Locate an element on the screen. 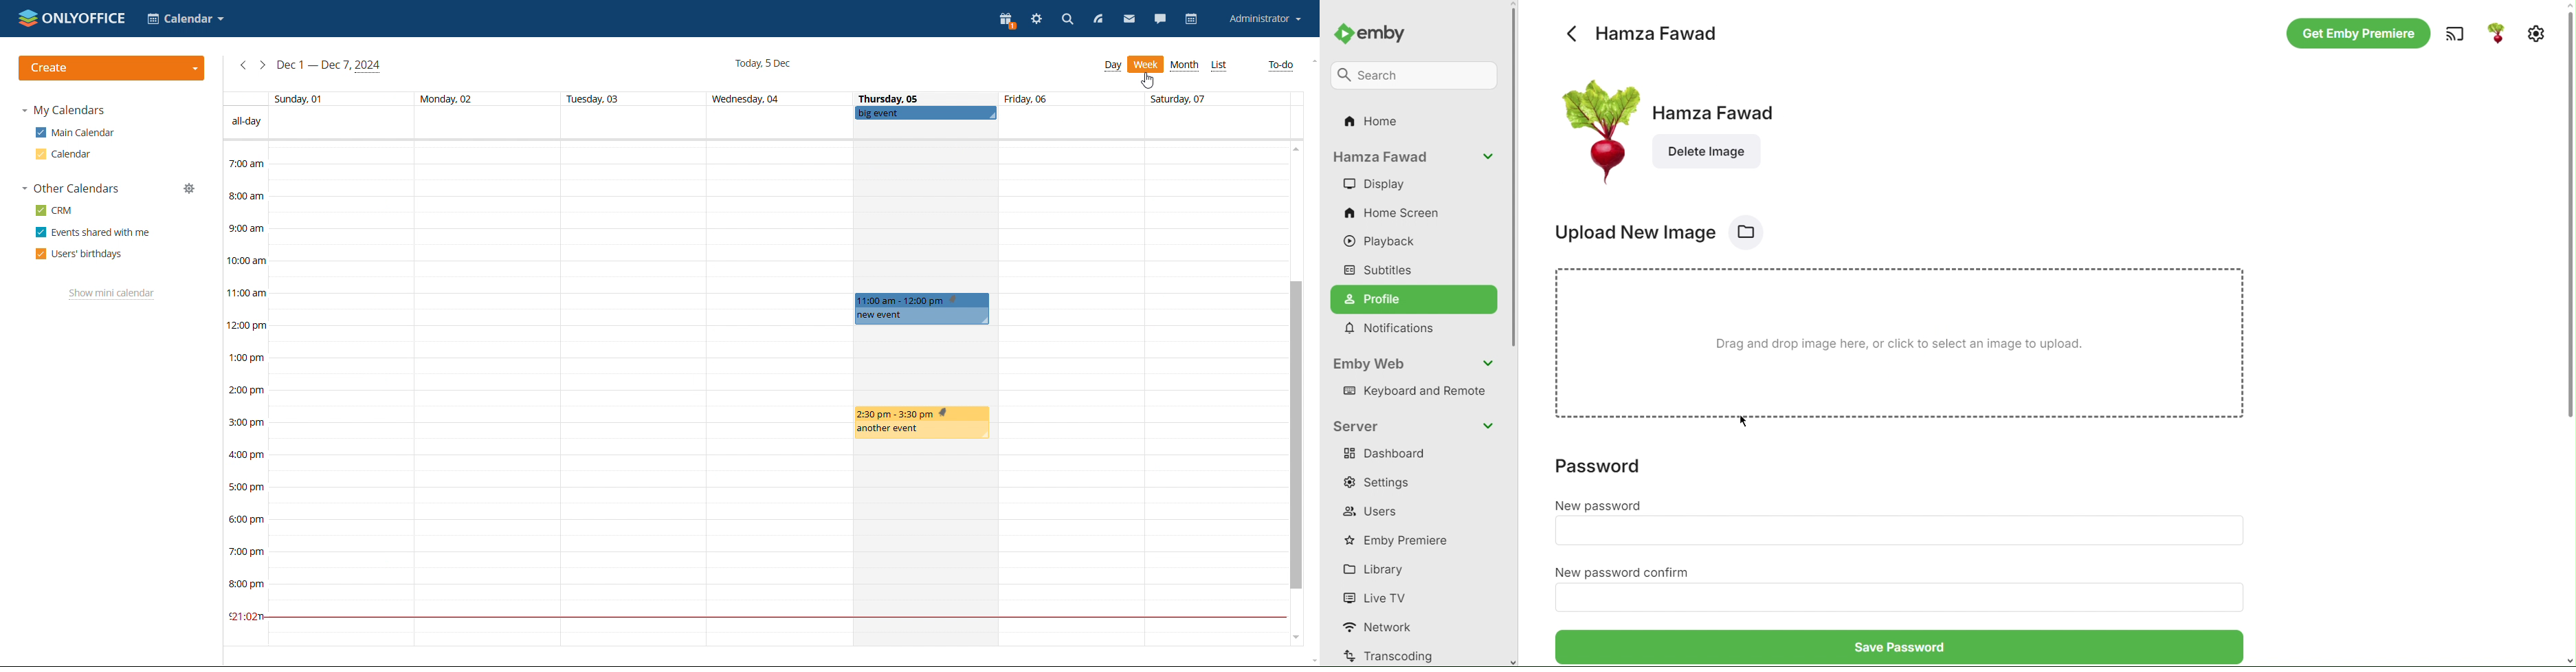 This screenshot has height=672, width=2576. previous week is located at coordinates (244, 65).